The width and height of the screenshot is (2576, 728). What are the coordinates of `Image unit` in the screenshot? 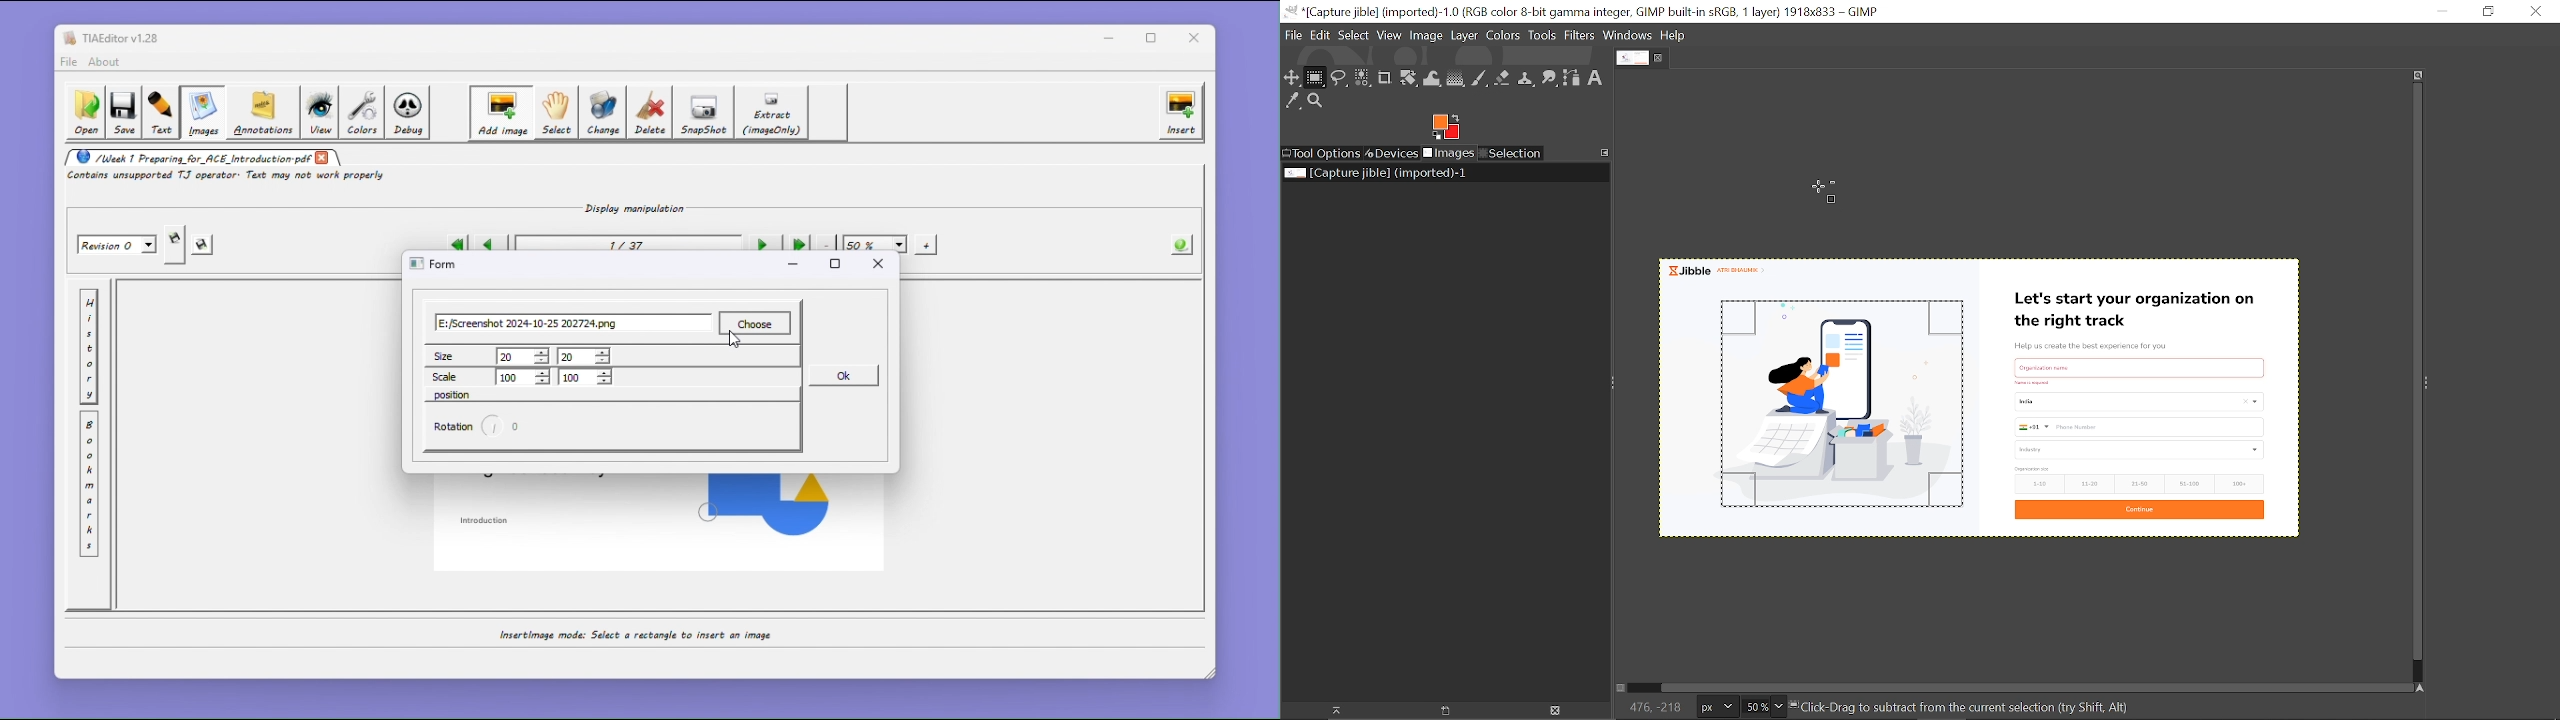 It's located at (1713, 707).